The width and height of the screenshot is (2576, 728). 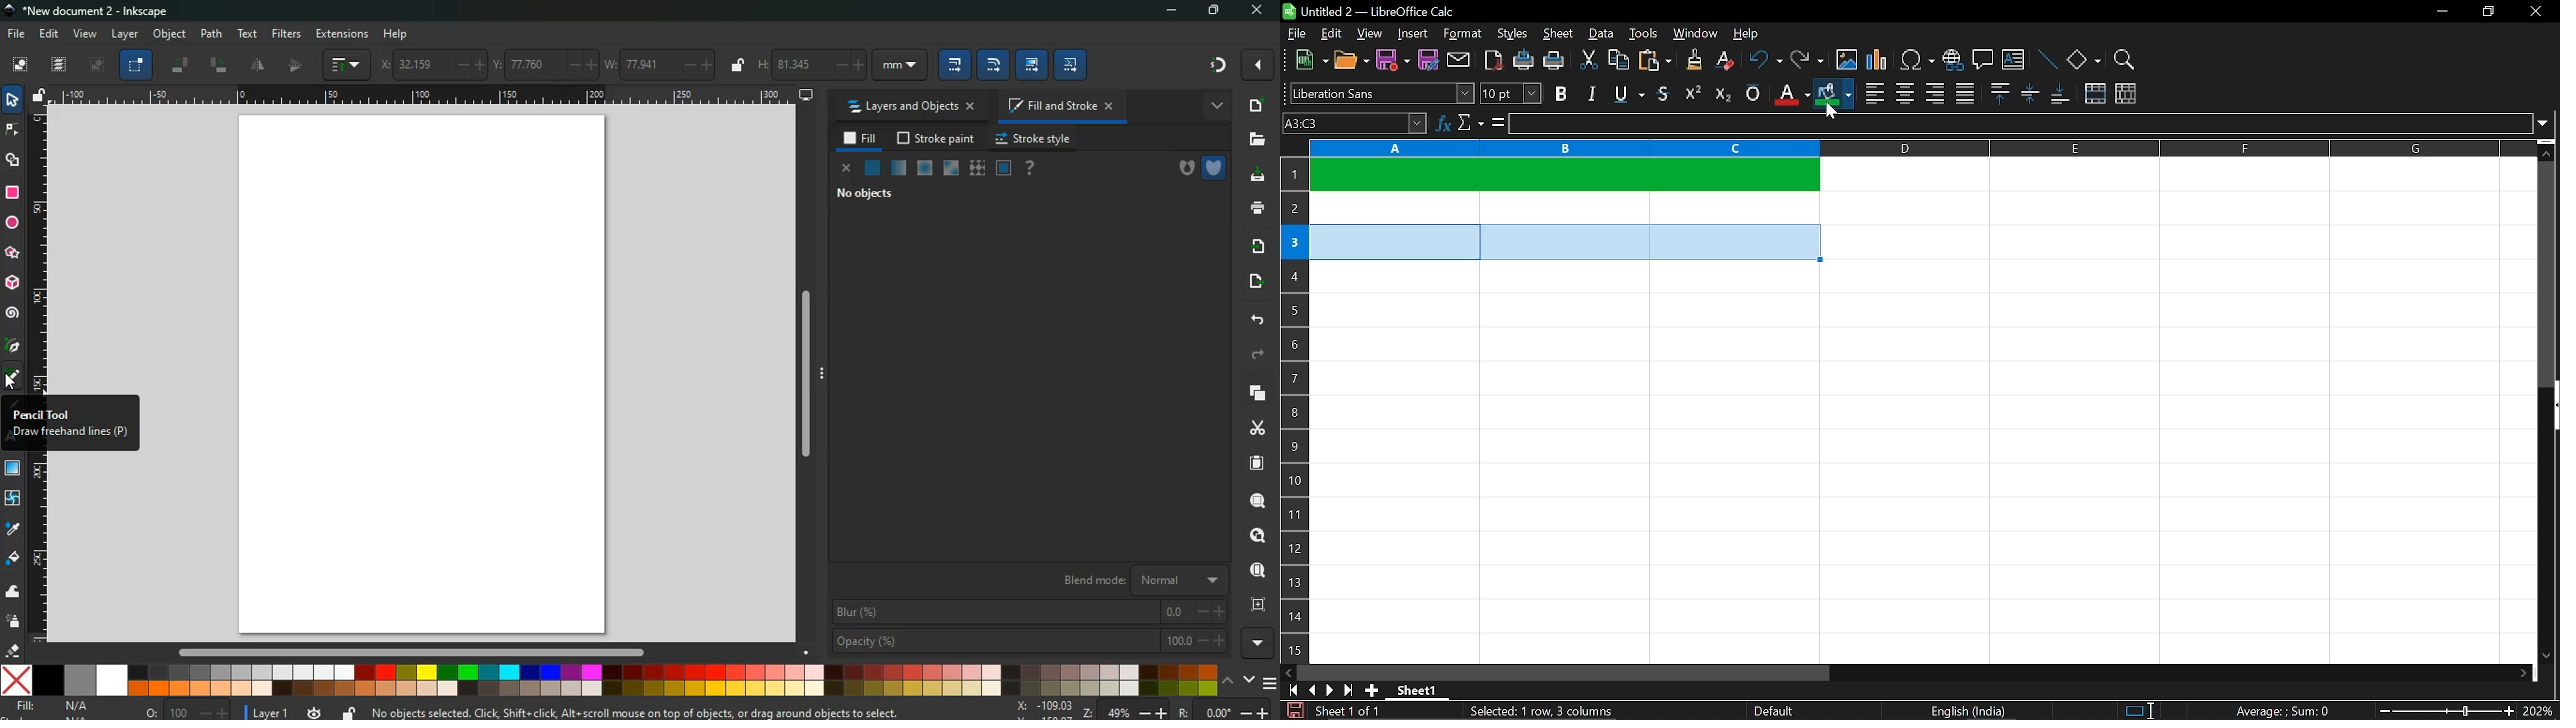 What do you see at coordinates (848, 172) in the screenshot?
I see `close` at bounding box center [848, 172].